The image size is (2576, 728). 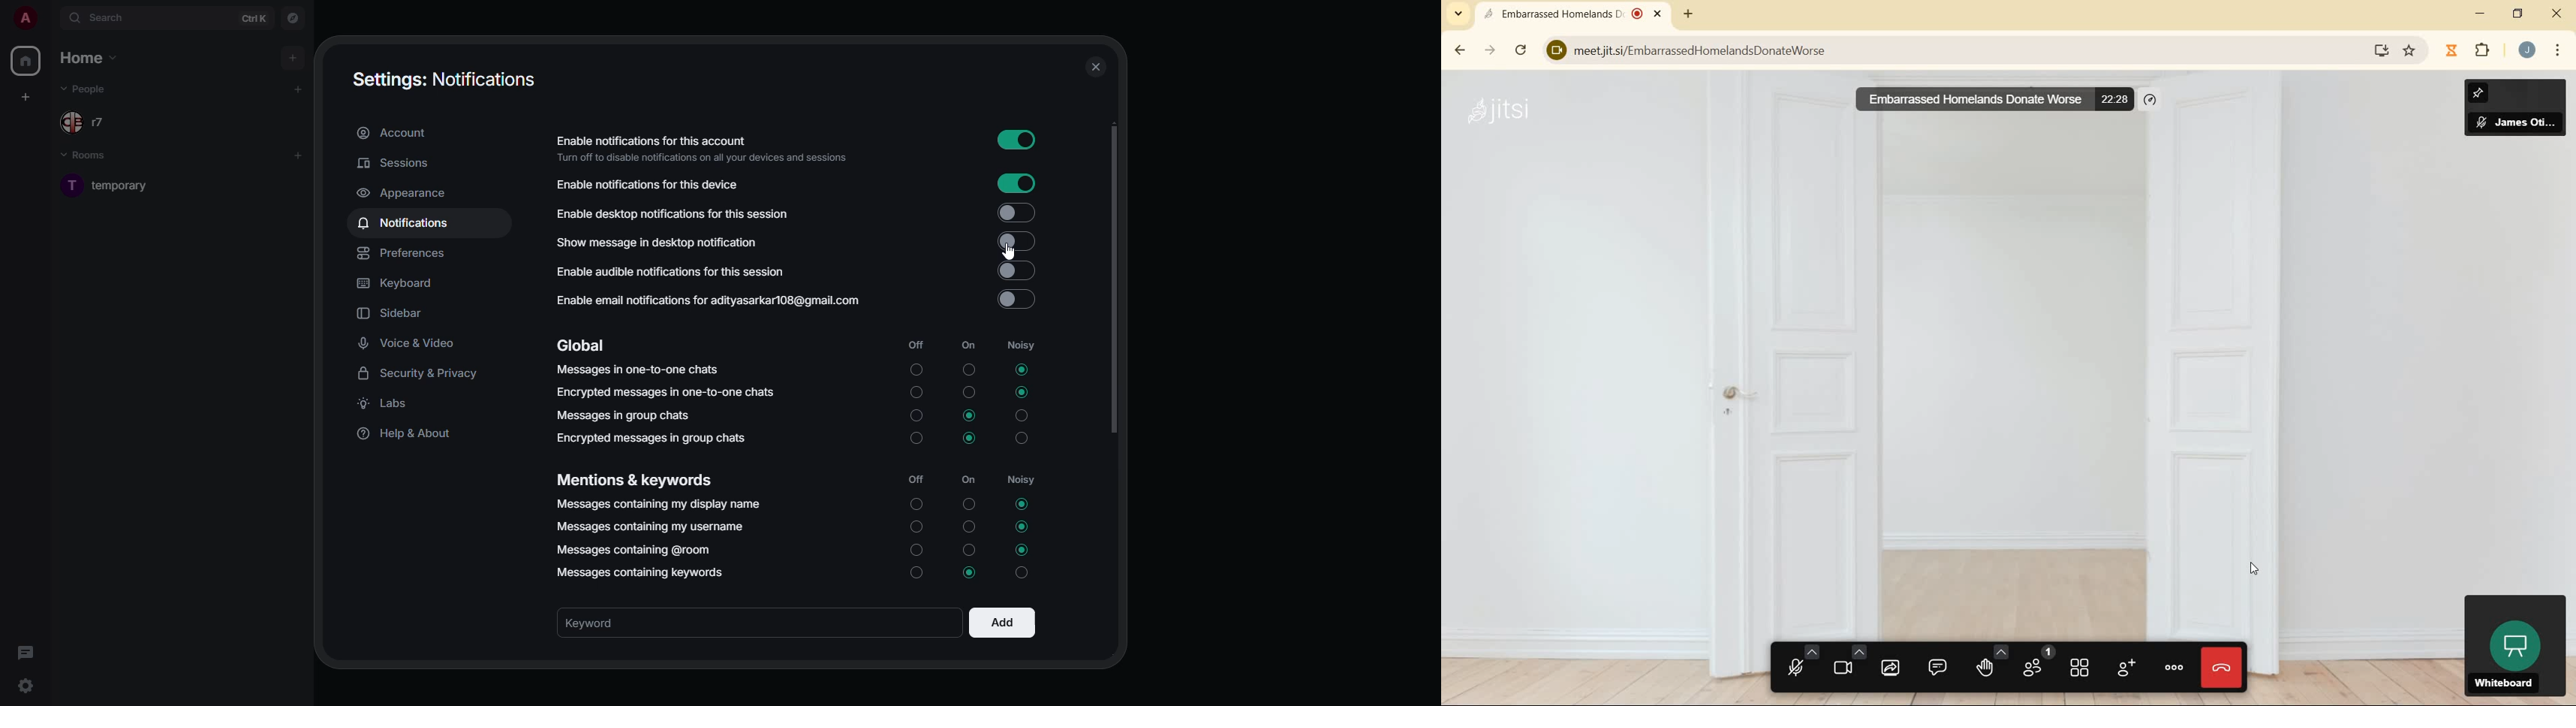 What do you see at coordinates (2378, 52) in the screenshot?
I see `install` at bounding box center [2378, 52].